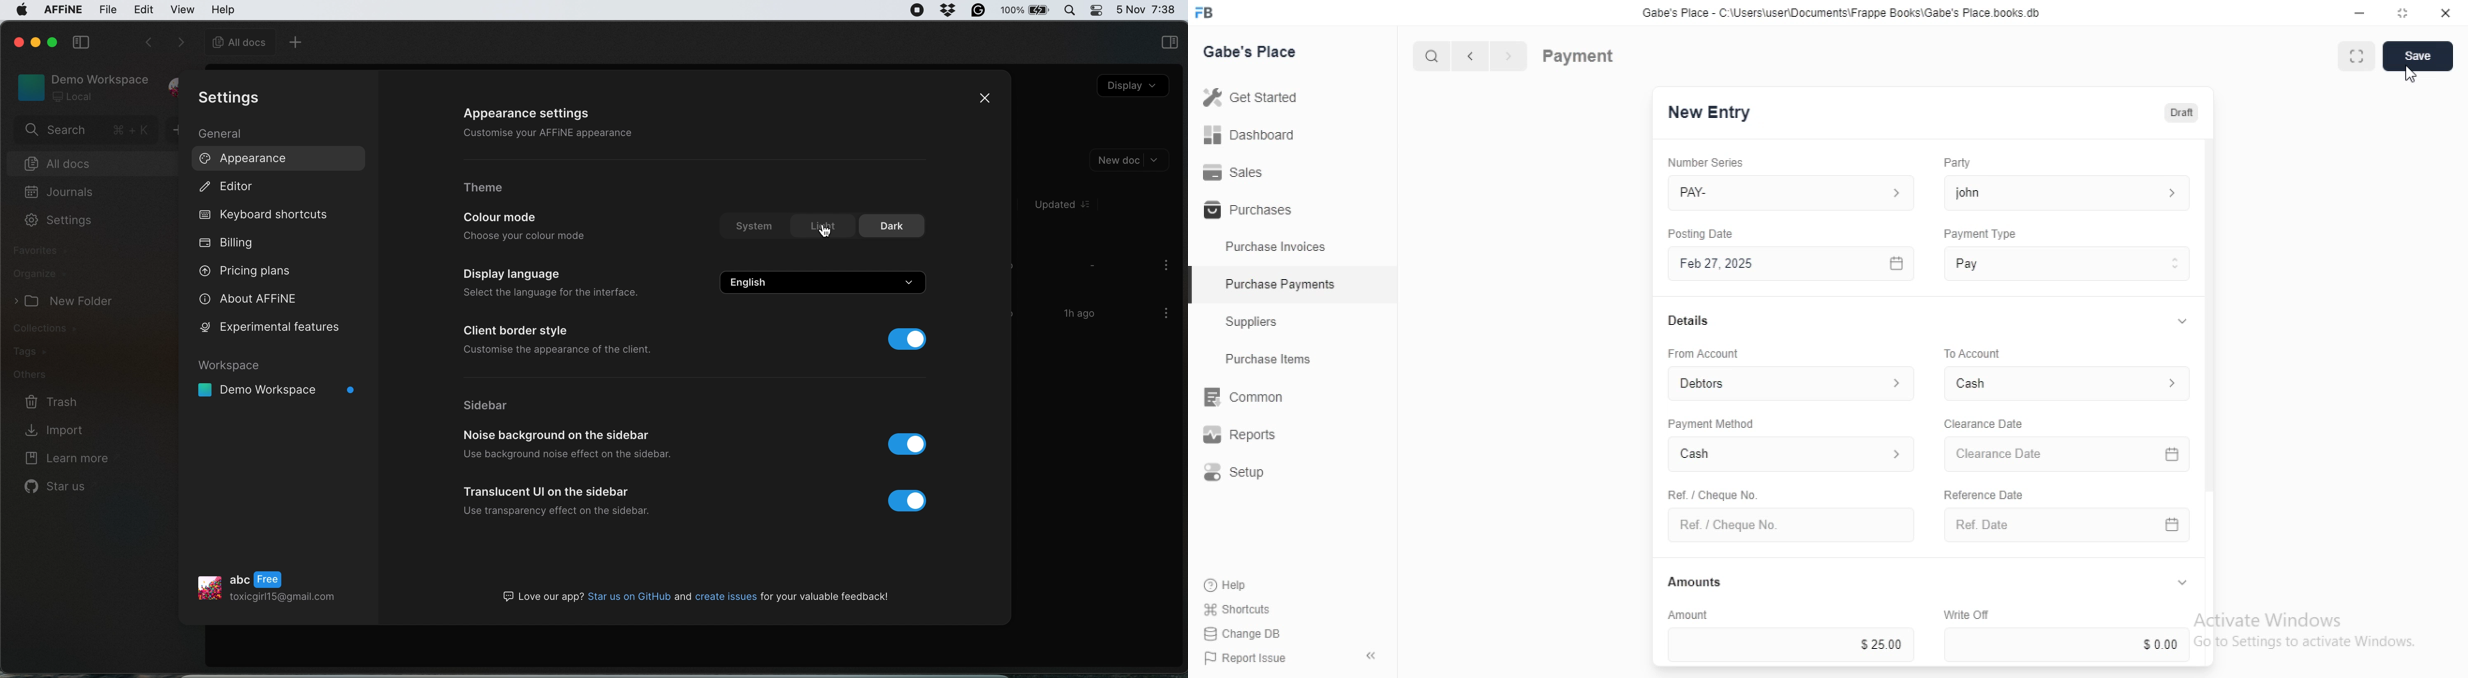 The height and width of the screenshot is (700, 2492). Describe the element at coordinates (911, 444) in the screenshot. I see `toggle button` at that location.